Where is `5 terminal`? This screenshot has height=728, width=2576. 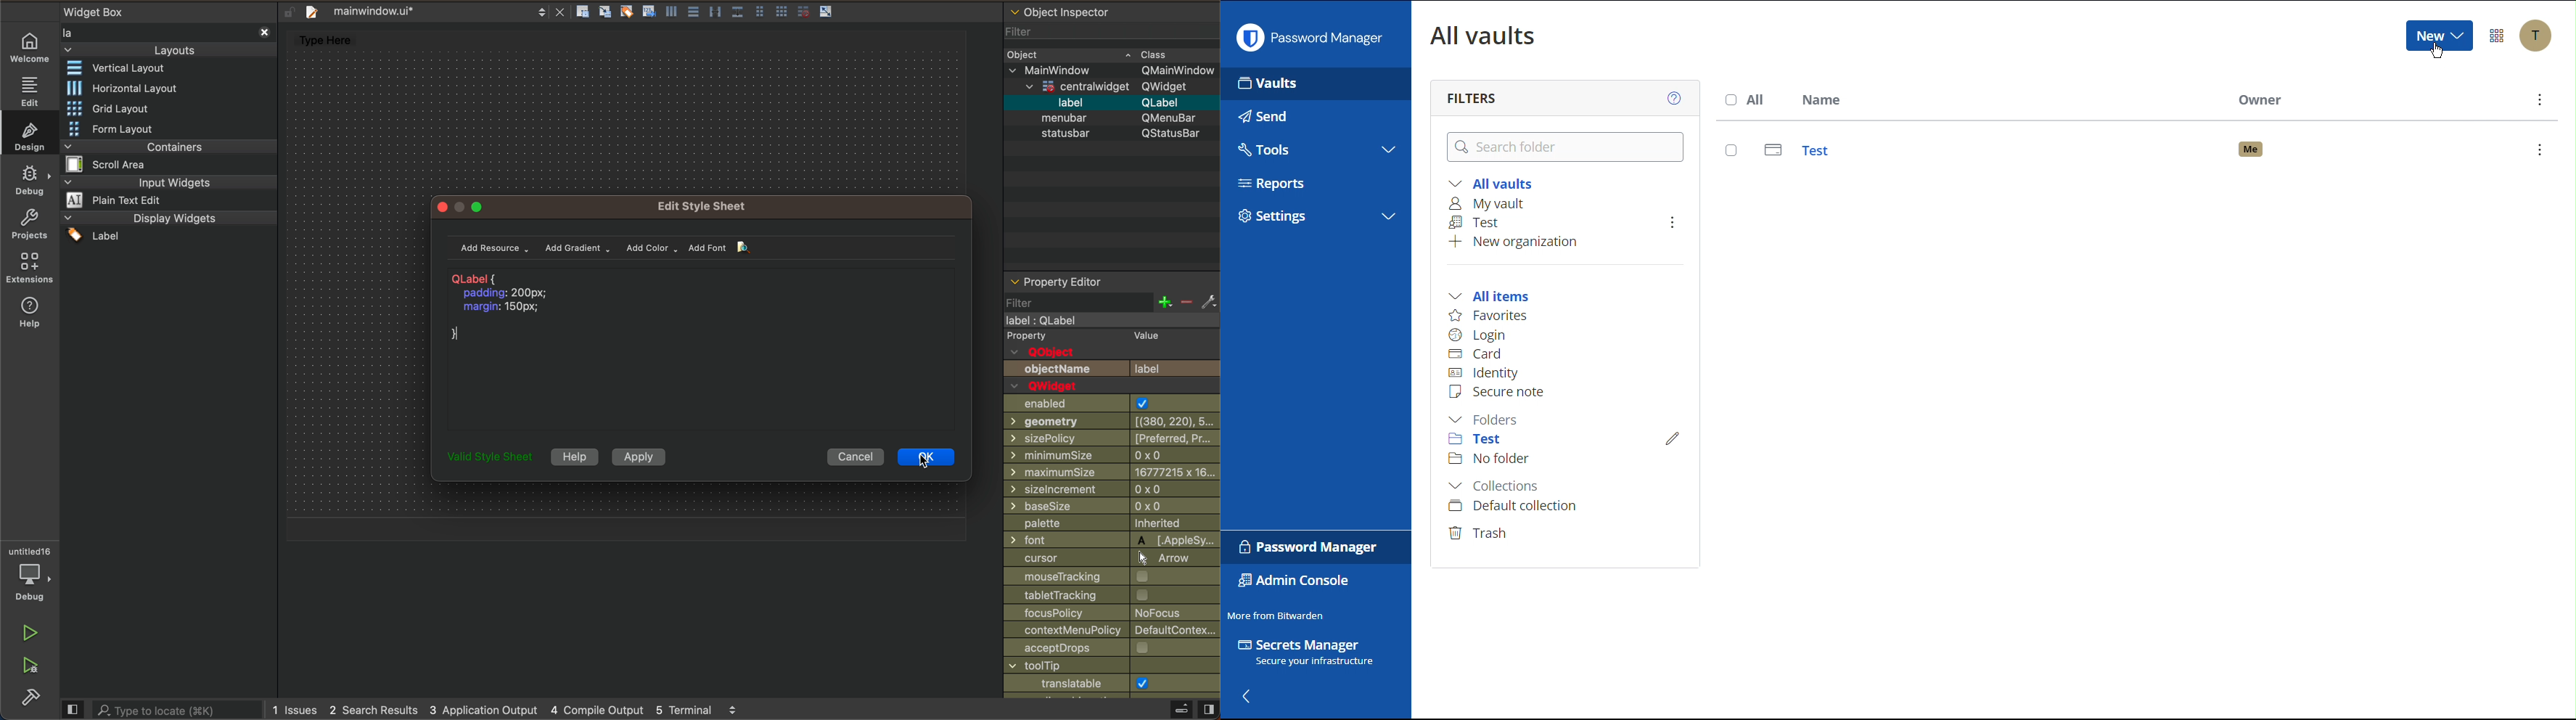
5 terminal is located at coordinates (705, 707).